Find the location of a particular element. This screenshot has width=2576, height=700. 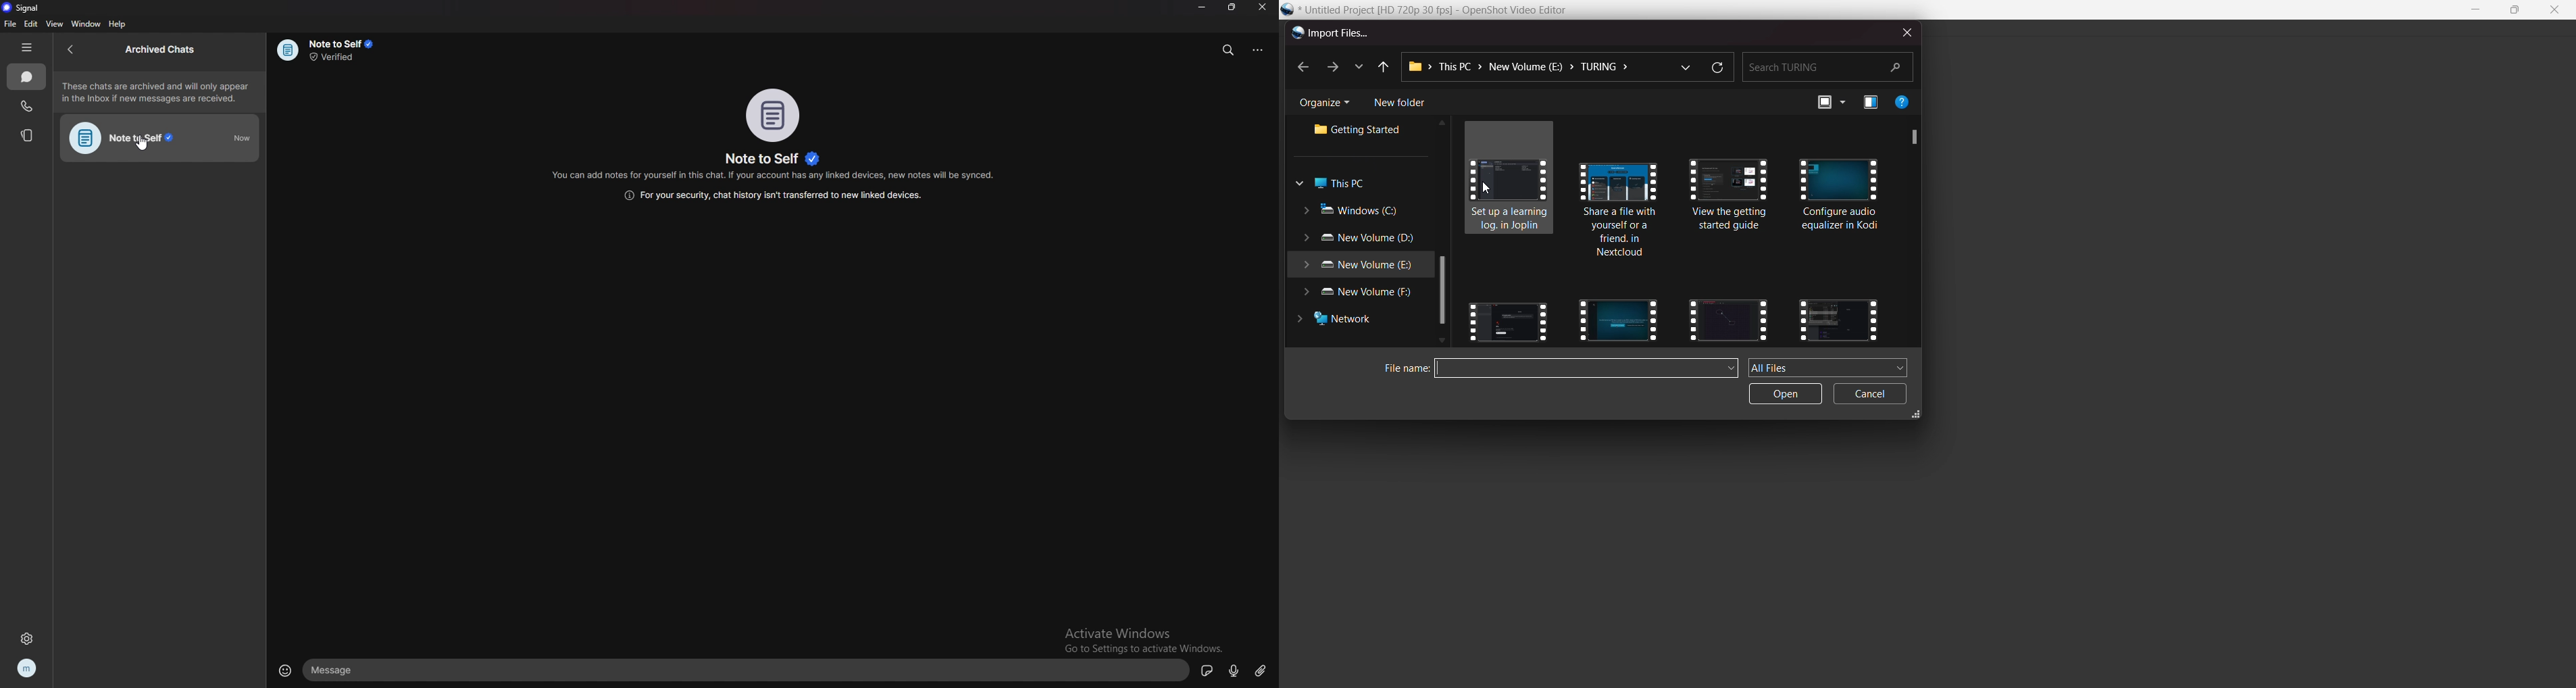

maximise is located at coordinates (2517, 11).